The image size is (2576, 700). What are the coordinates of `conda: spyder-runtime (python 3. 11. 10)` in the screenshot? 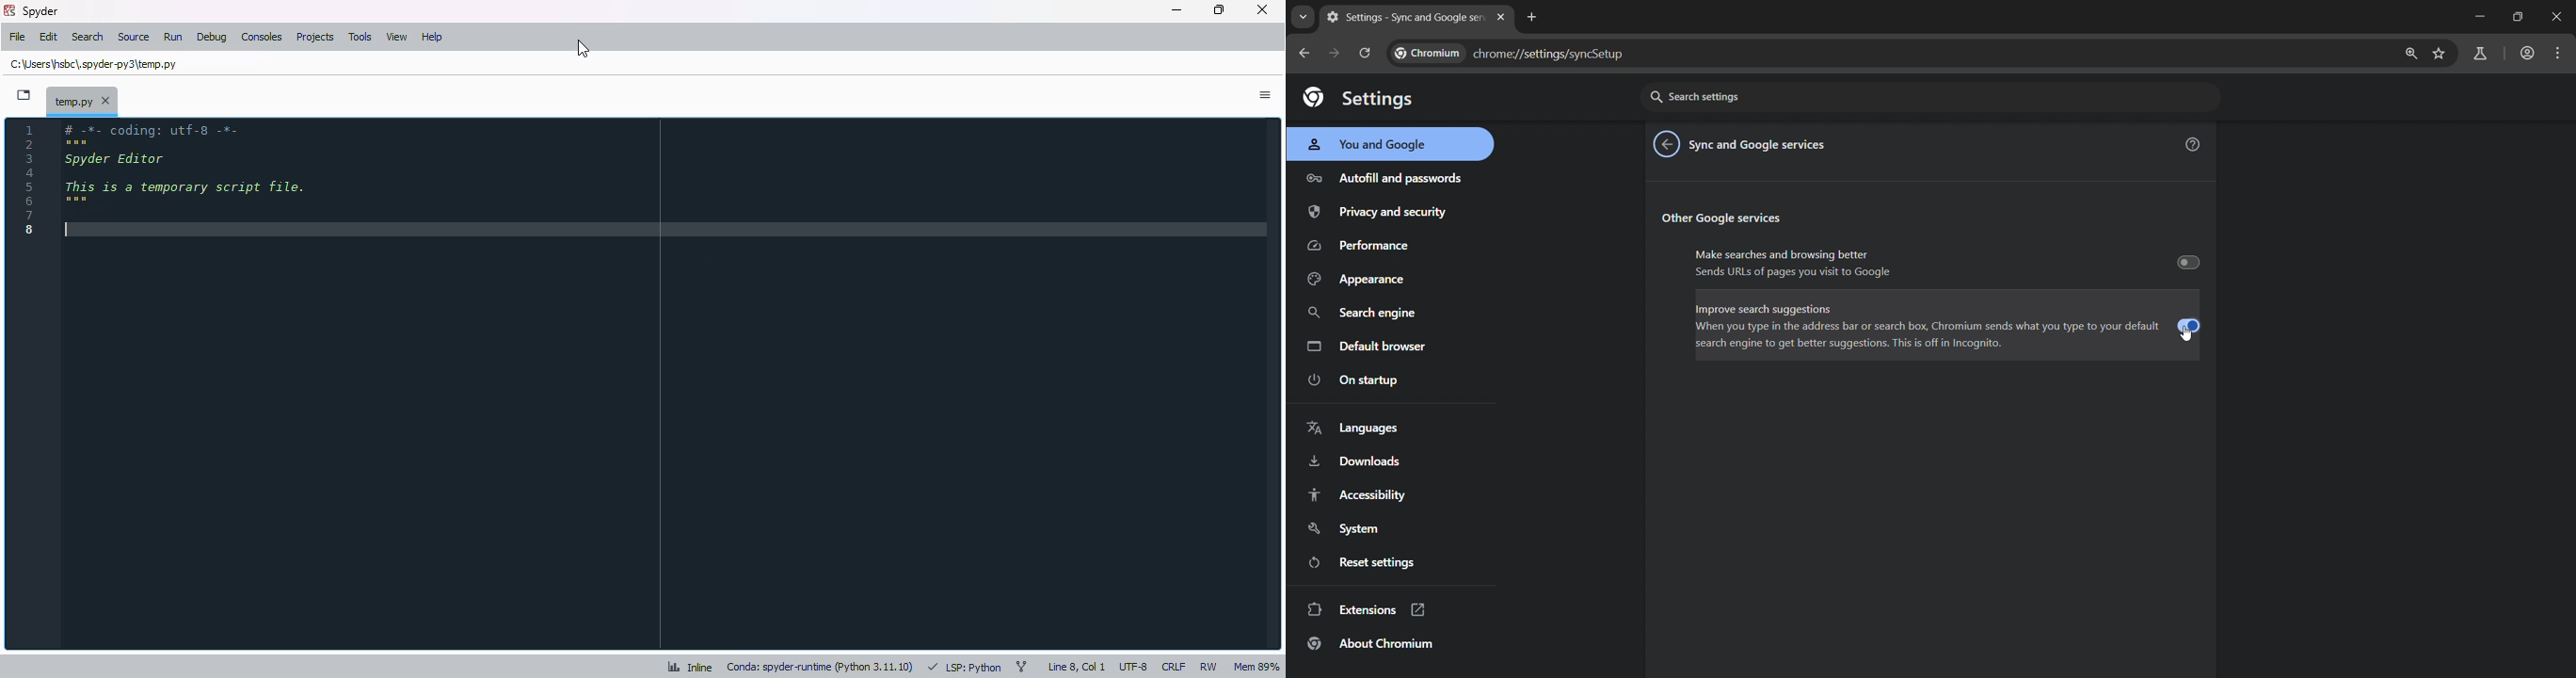 It's located at (820, 668).